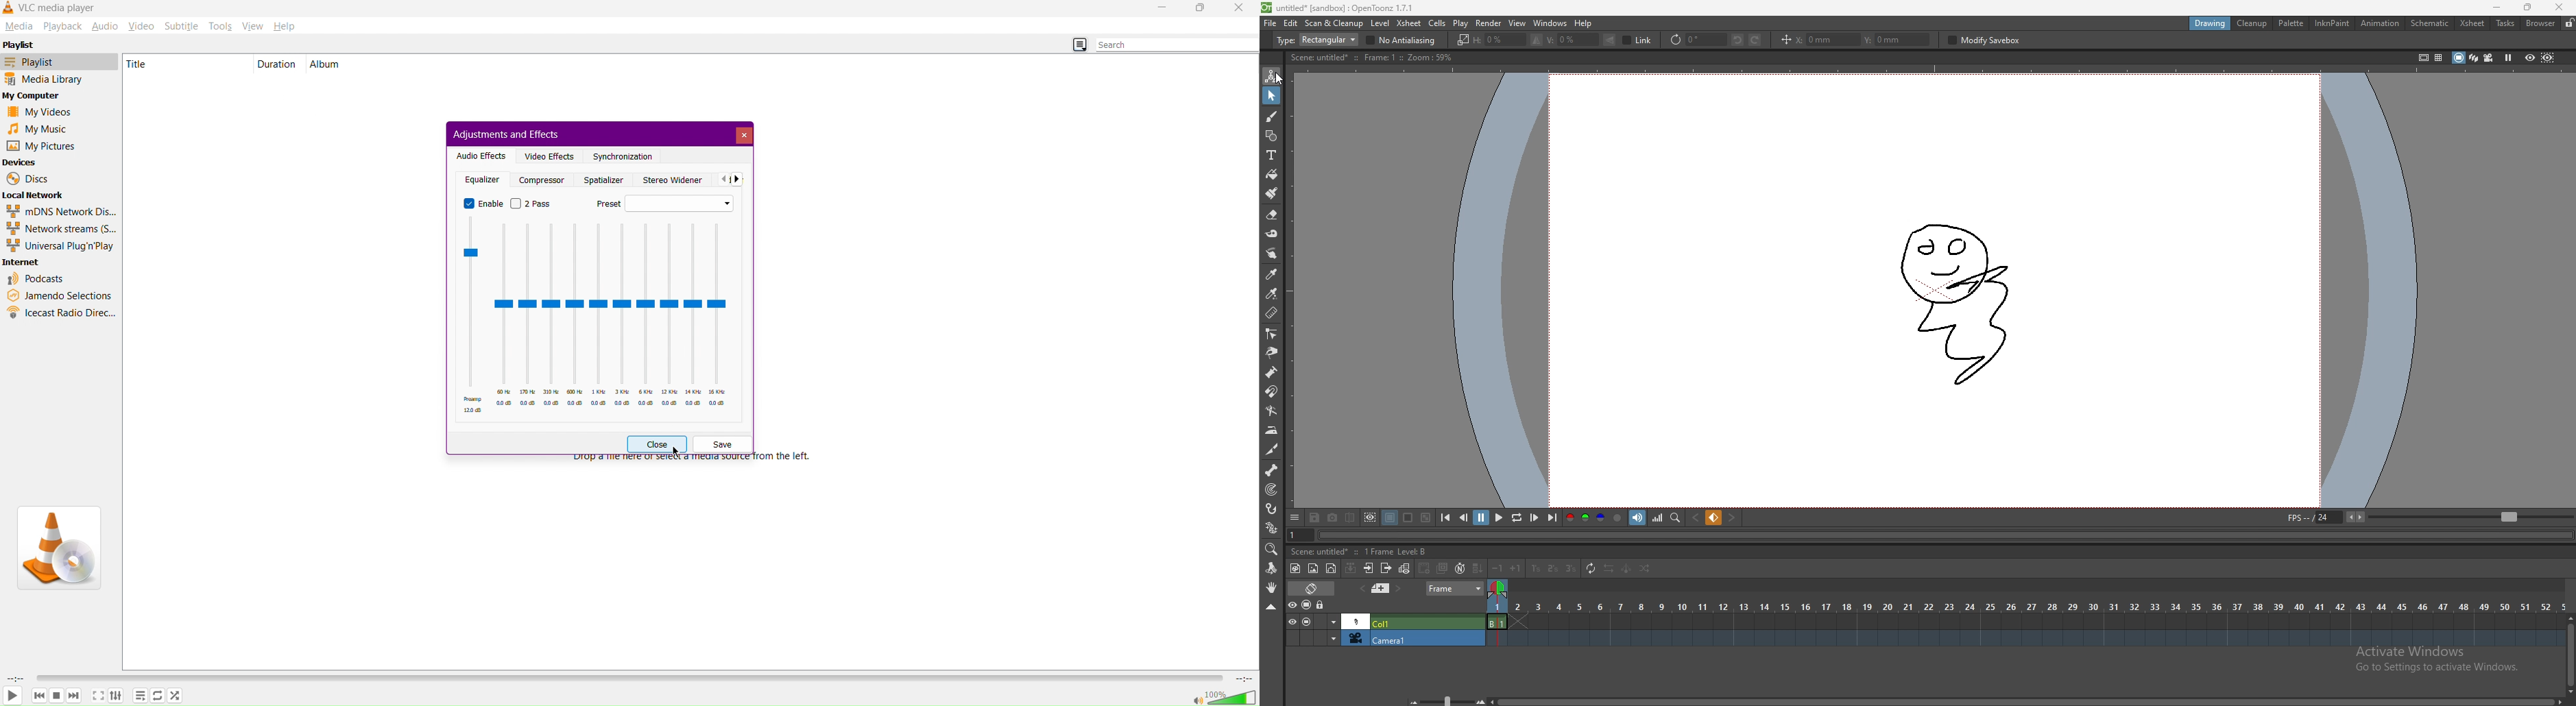  Describe the element at coordinates (668, 315) in the screenshot. I see `12 KHz` at that location.